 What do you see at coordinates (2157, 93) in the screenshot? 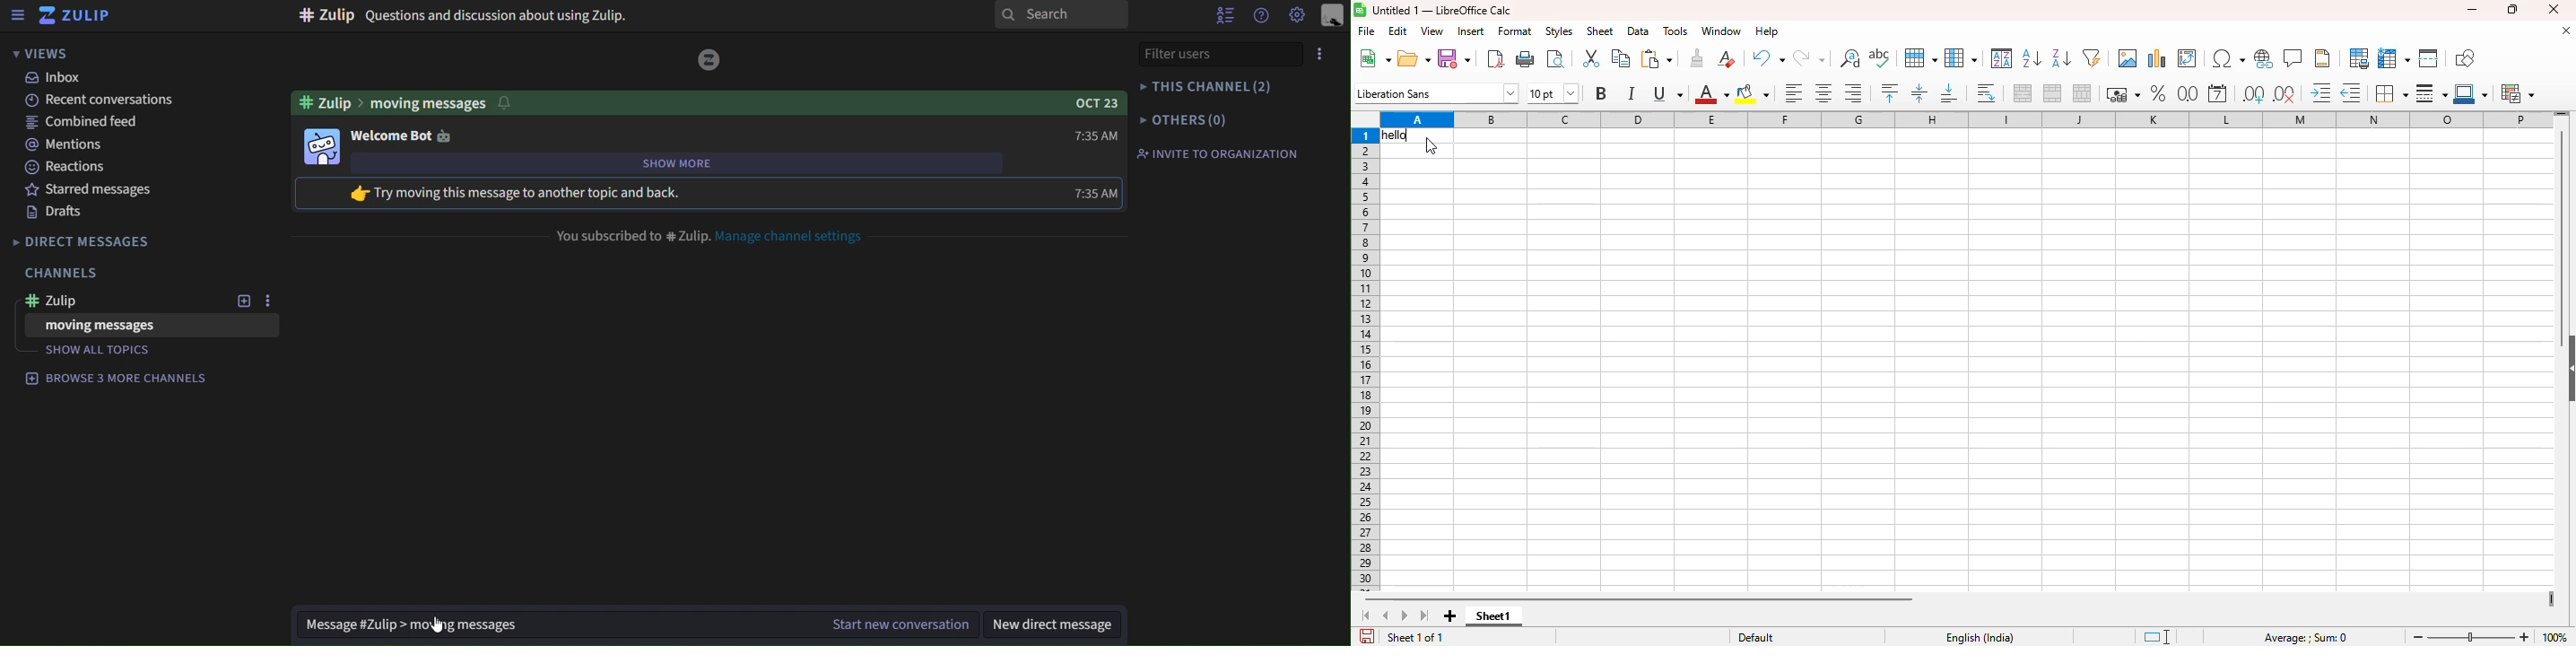
I see `format as percent` at bounding box center [2157, 93].